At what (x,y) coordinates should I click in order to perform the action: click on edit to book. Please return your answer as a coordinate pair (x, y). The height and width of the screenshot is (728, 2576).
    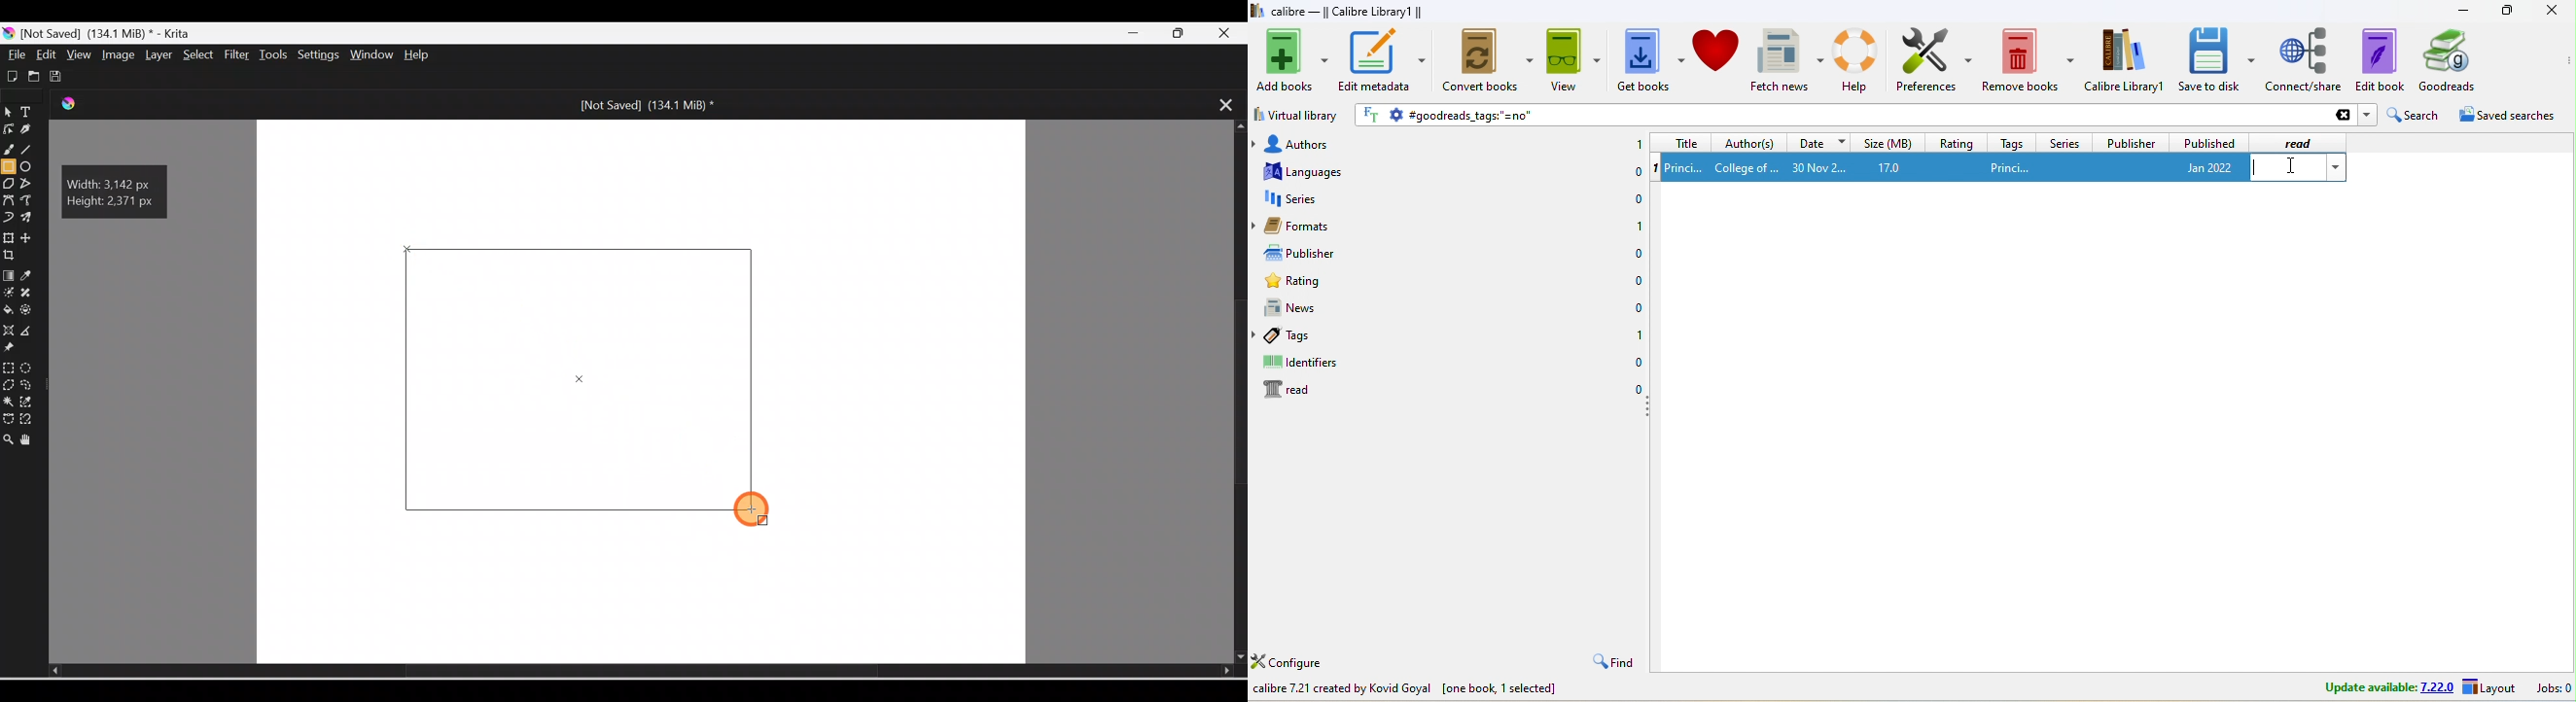
    Looking at the image, I should click on (2380, 60).